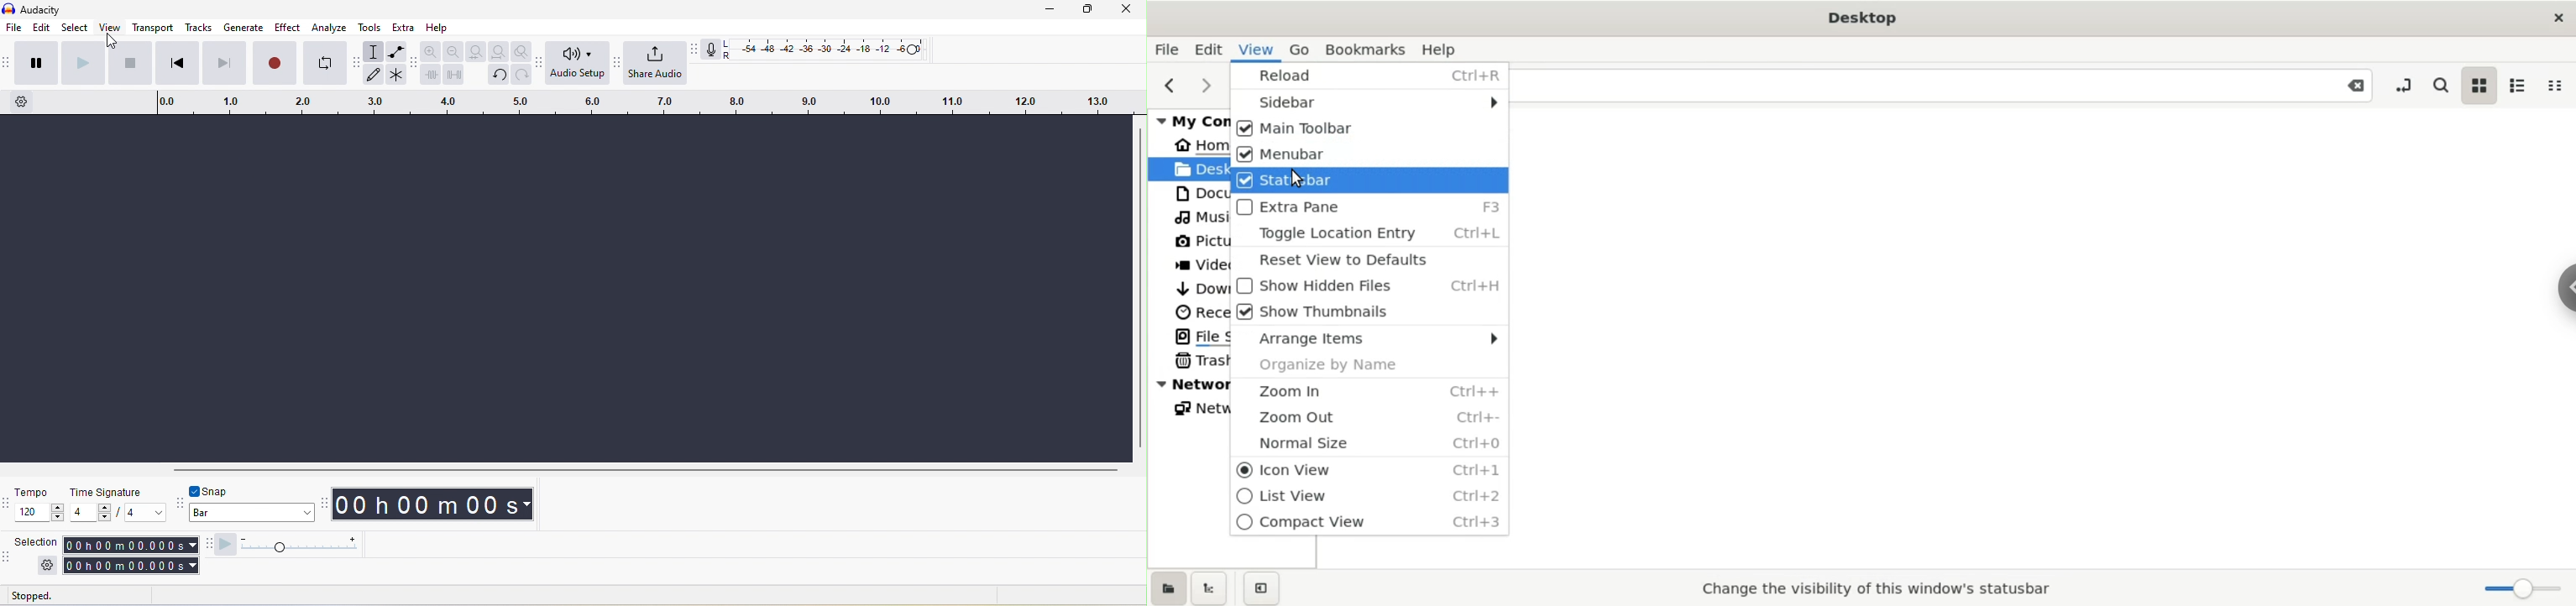  Describe the element at coordinates (1369, 103) in the screenshot. I see `Sidebar` at that location.